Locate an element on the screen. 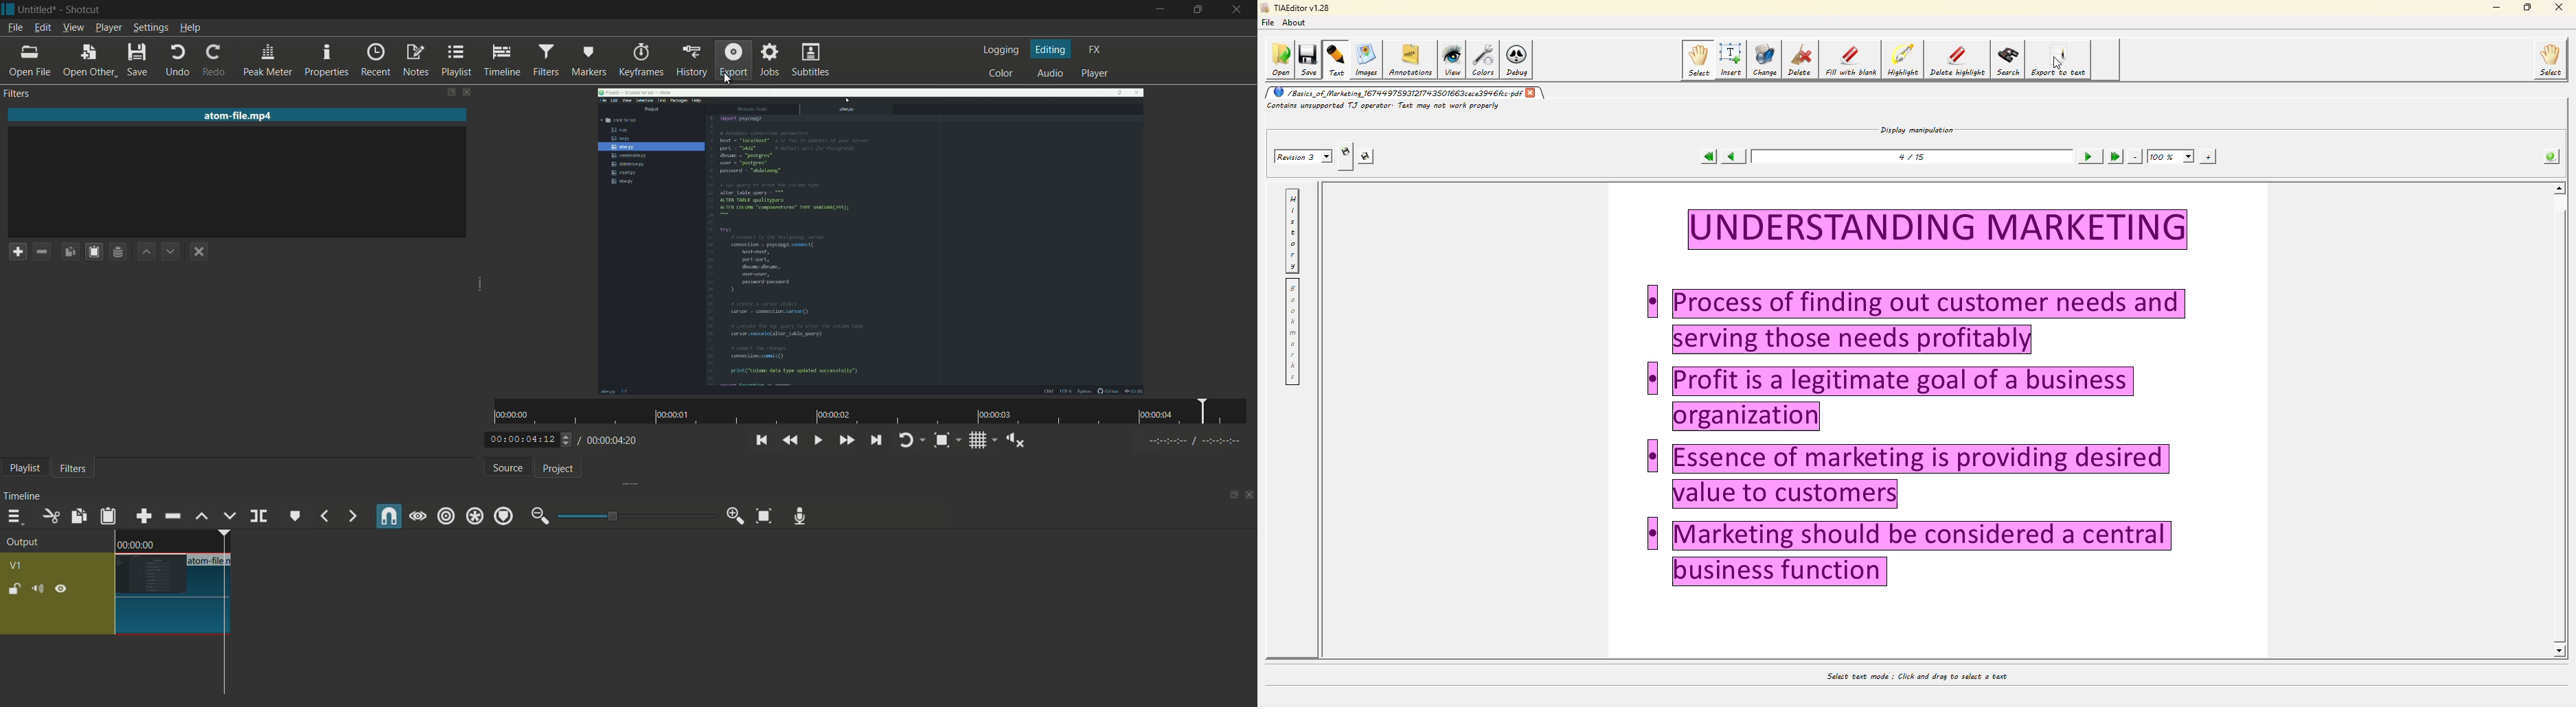  close filters is located at coordinates (468, 92).